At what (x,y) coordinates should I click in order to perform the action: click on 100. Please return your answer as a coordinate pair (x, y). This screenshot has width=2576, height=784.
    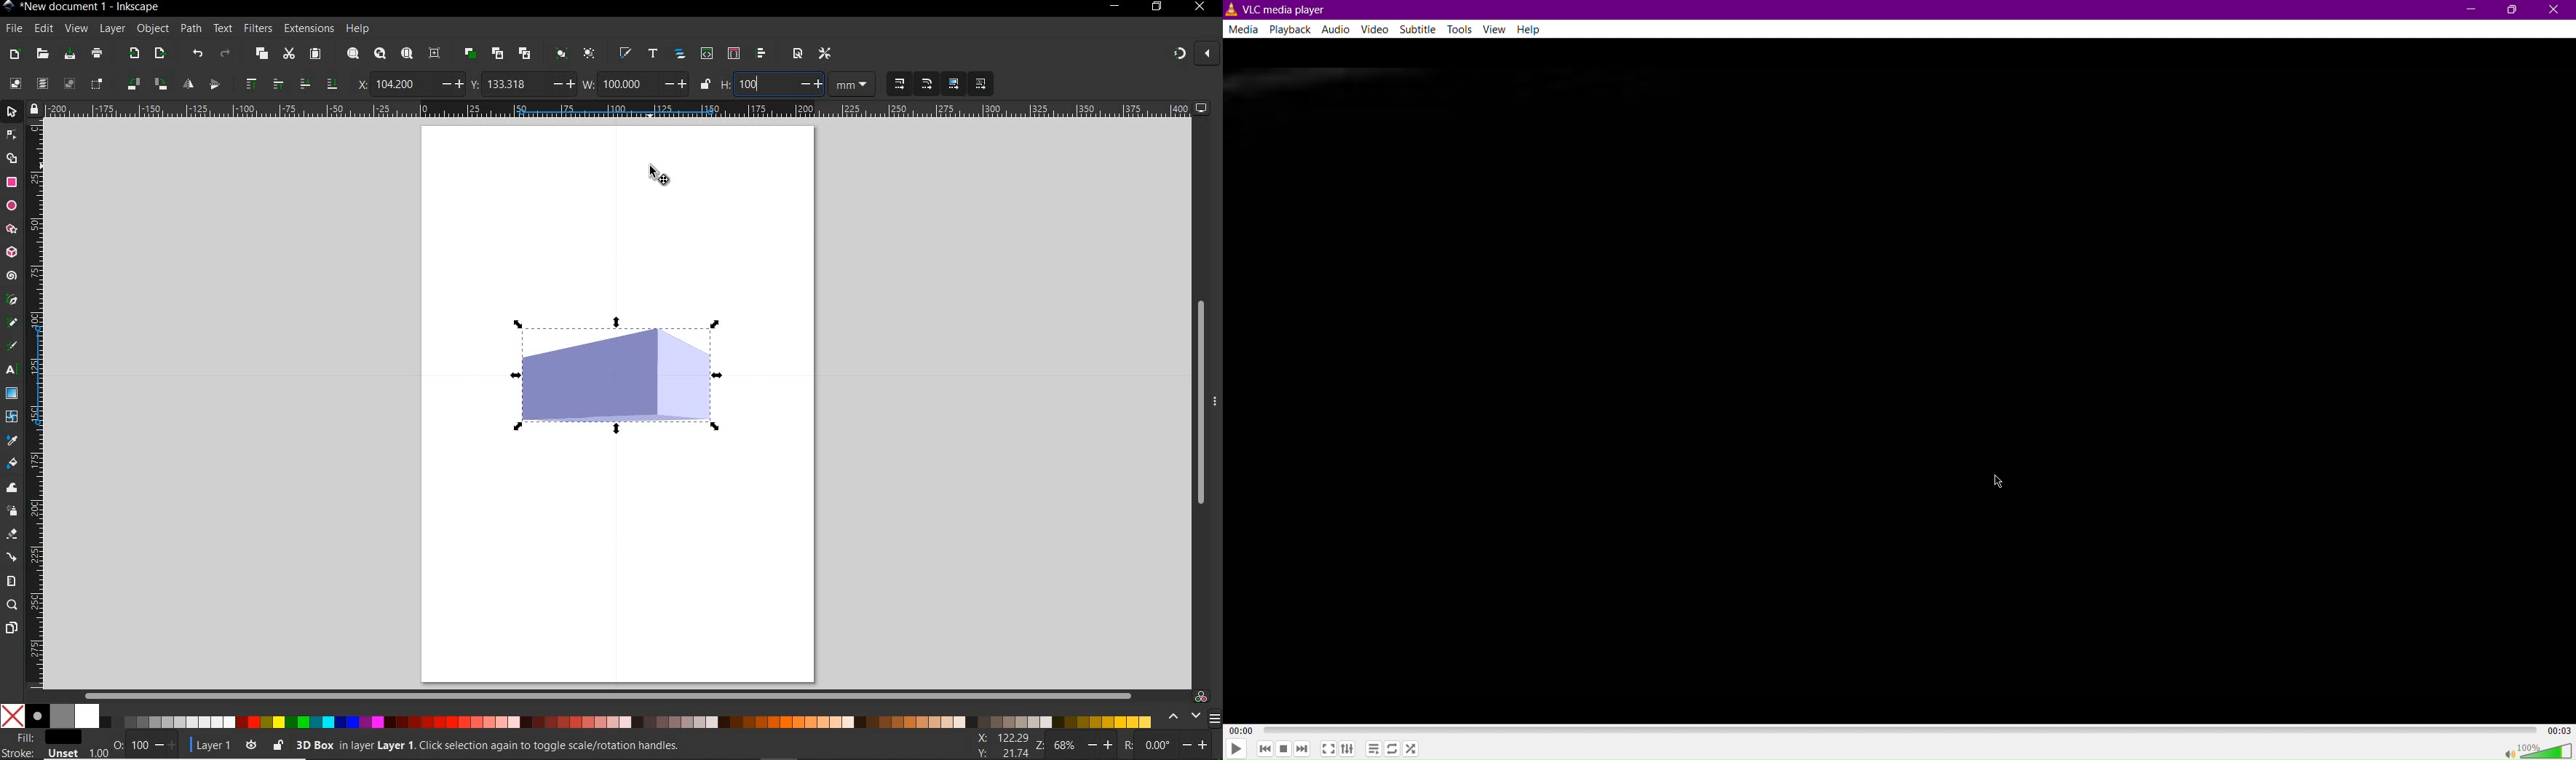
    Looking at the image, I should click on (763, 84).